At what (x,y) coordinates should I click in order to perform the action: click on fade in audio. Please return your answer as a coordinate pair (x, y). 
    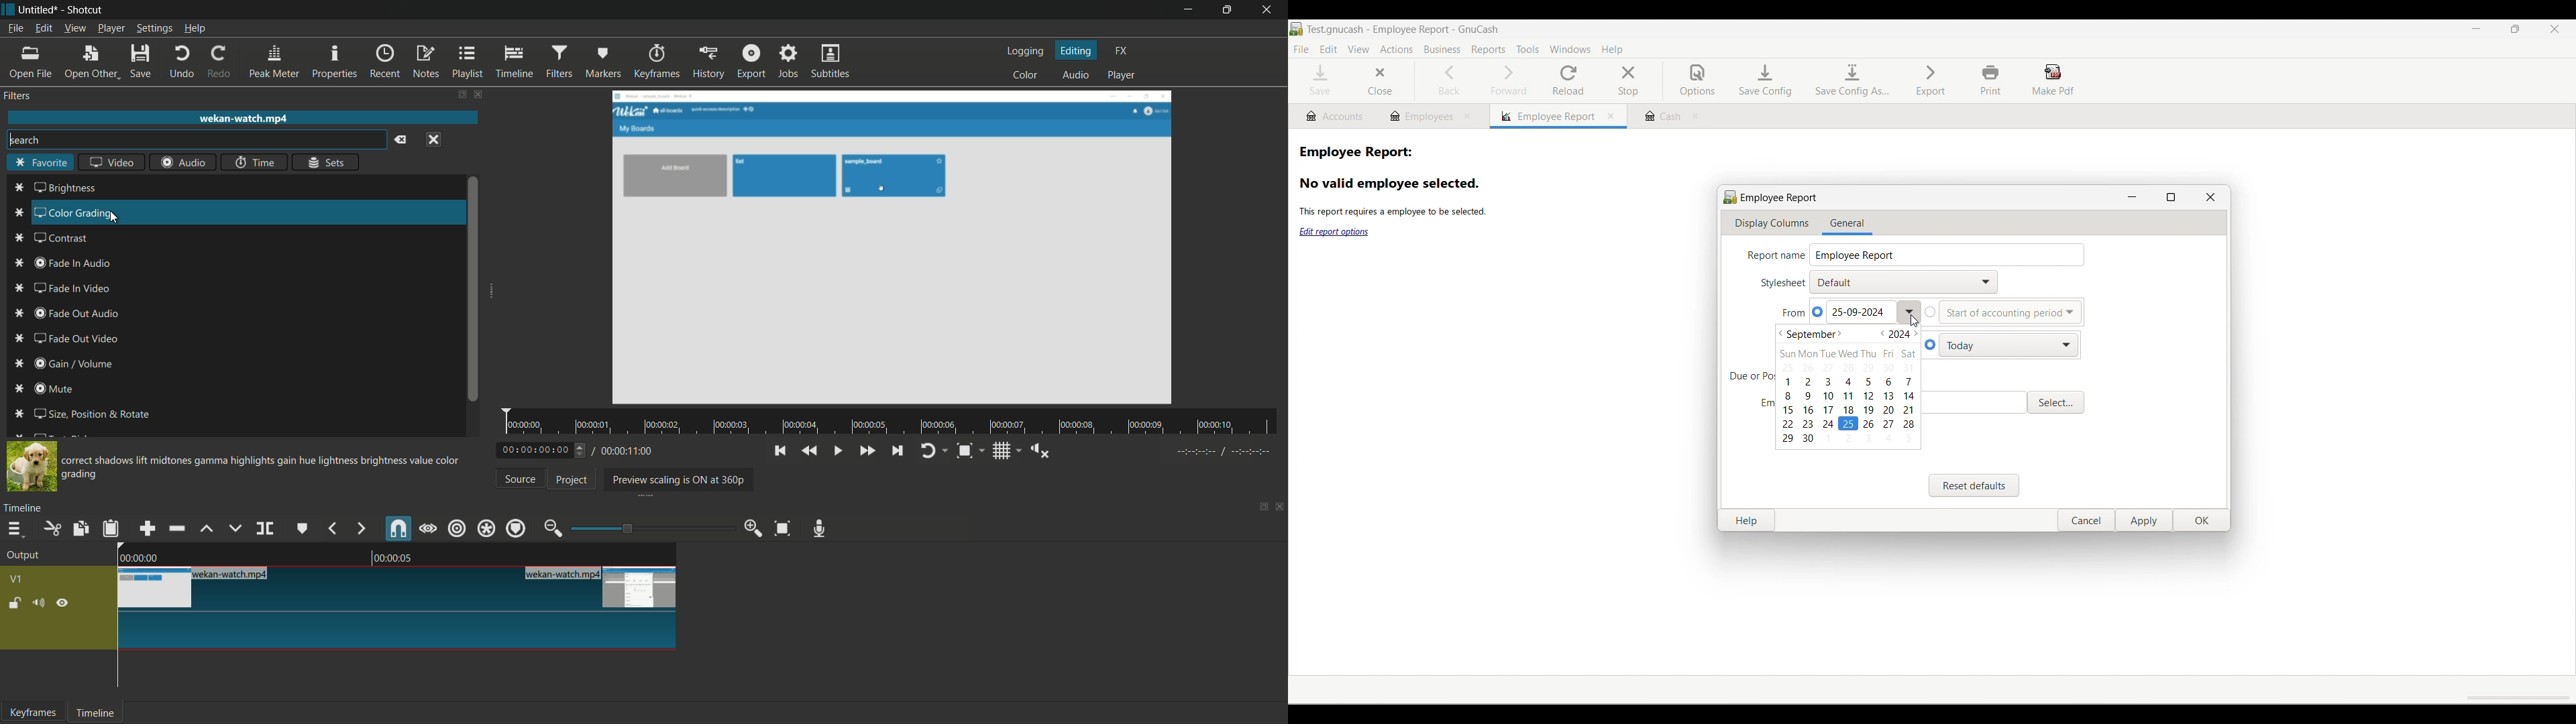
    Looking at the image, I should click on (66, 263).